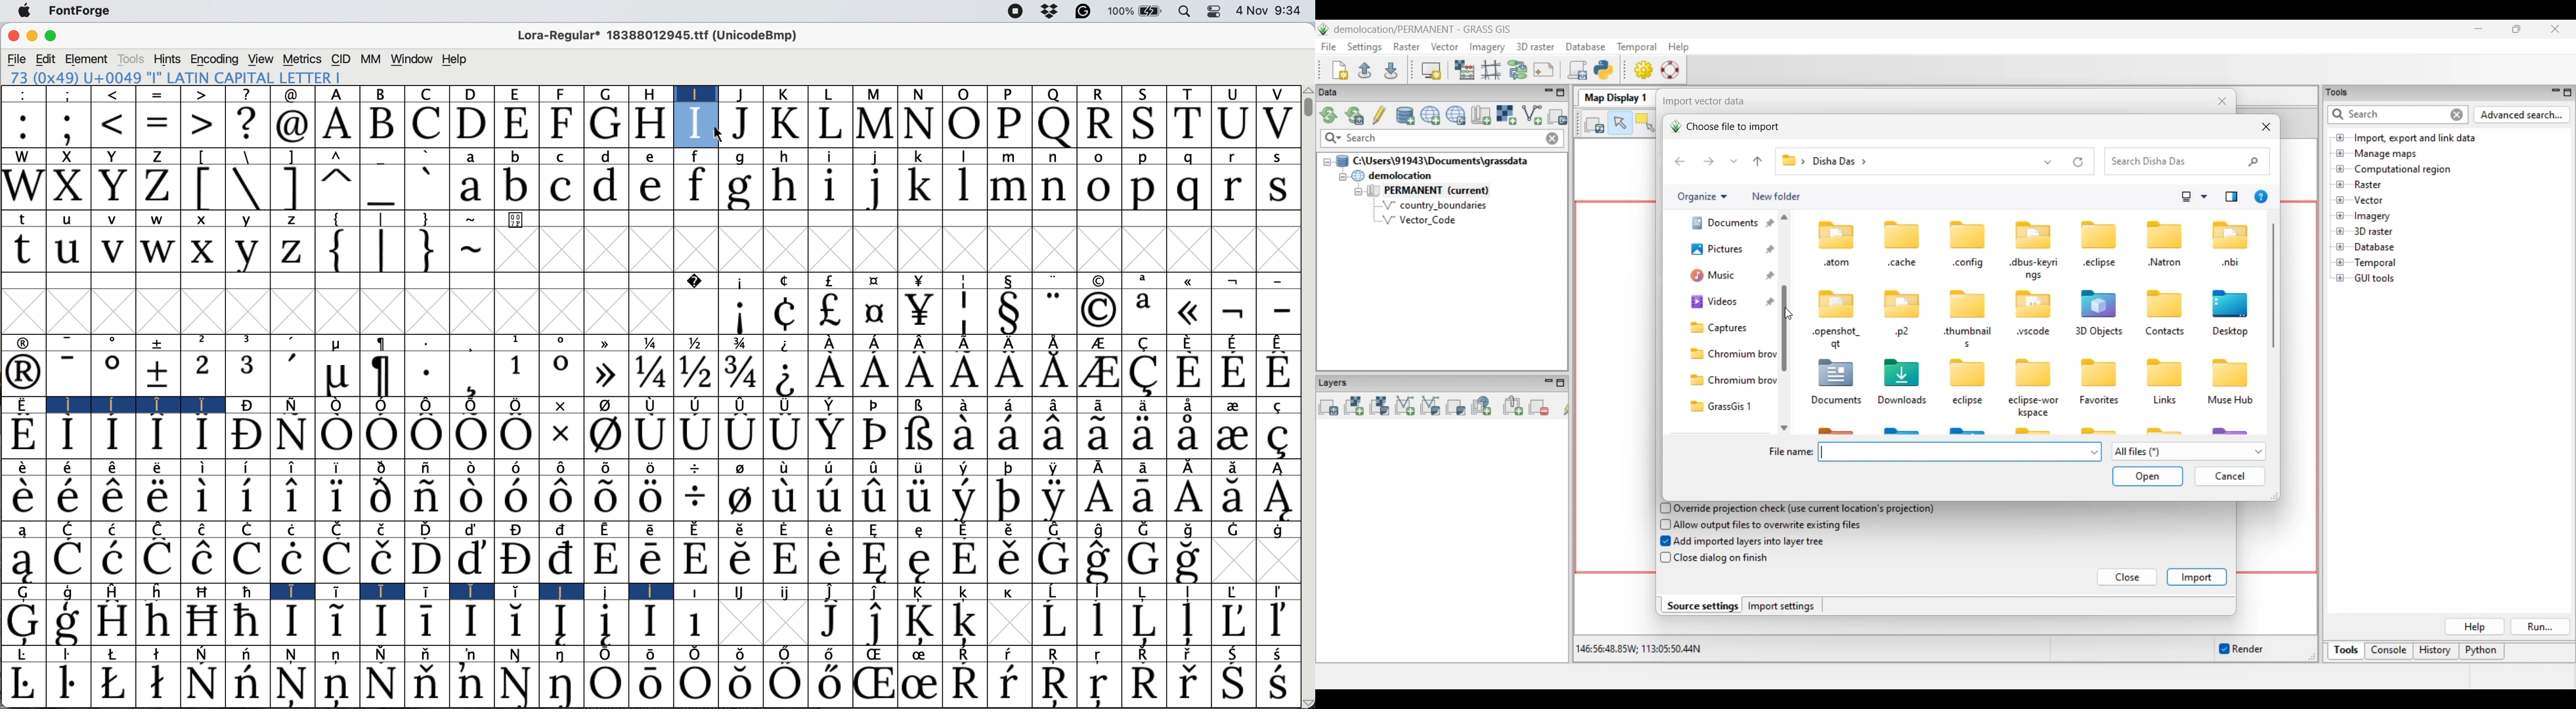 The height and width of the screenshot is (728, 2576). I want to click on Symbol, so click(741, 374).